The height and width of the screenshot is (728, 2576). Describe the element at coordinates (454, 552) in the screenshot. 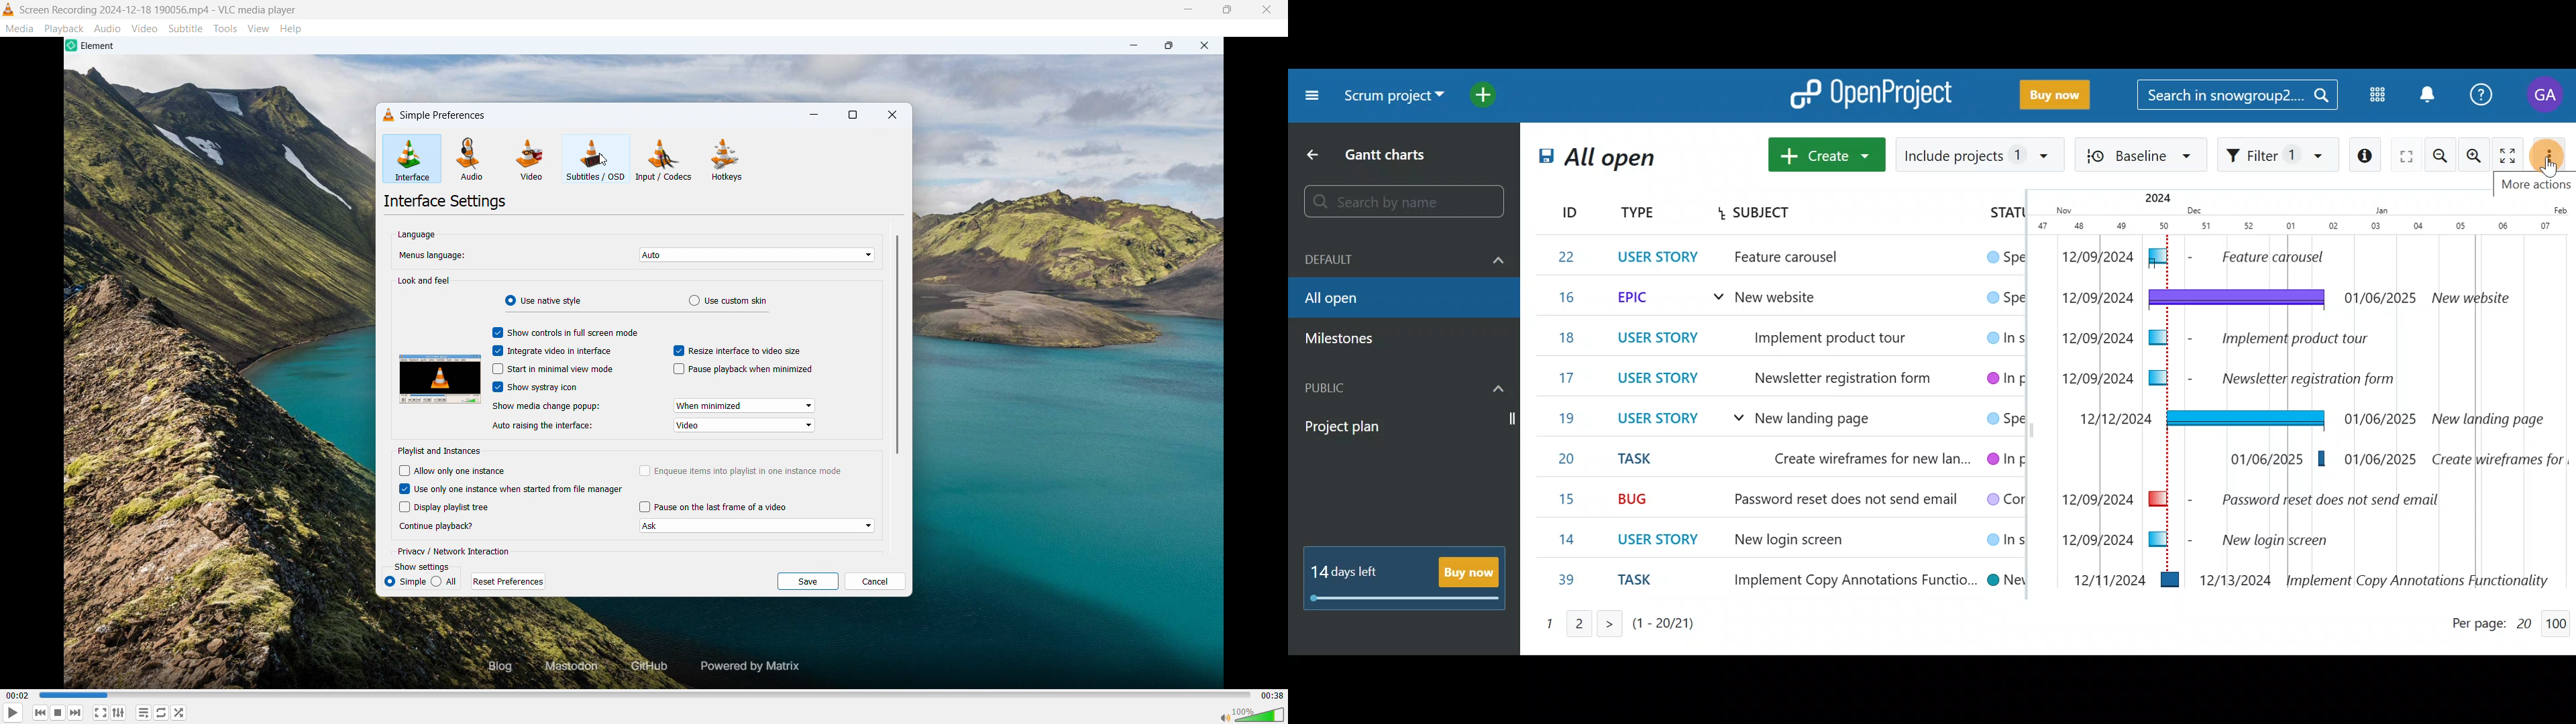

I see `privacy/network interaction` at that location.